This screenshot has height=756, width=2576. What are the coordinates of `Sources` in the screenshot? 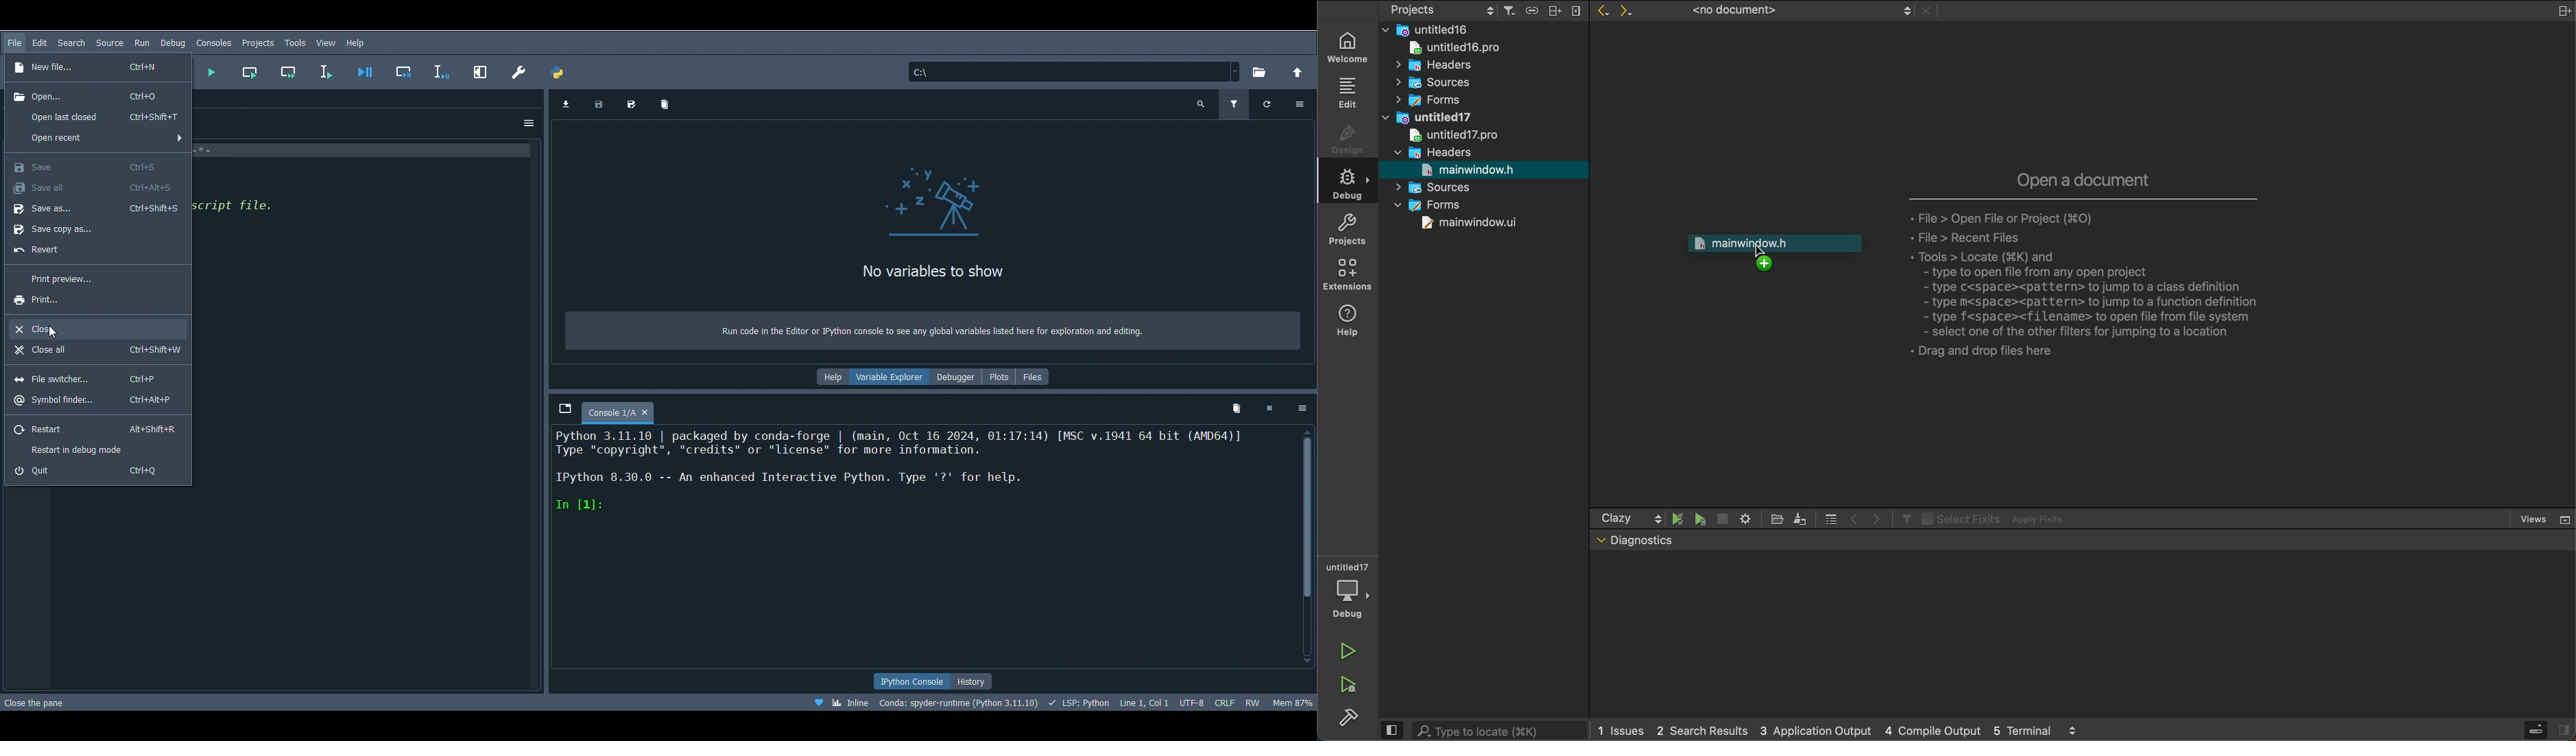 It's located at (1437, 187).